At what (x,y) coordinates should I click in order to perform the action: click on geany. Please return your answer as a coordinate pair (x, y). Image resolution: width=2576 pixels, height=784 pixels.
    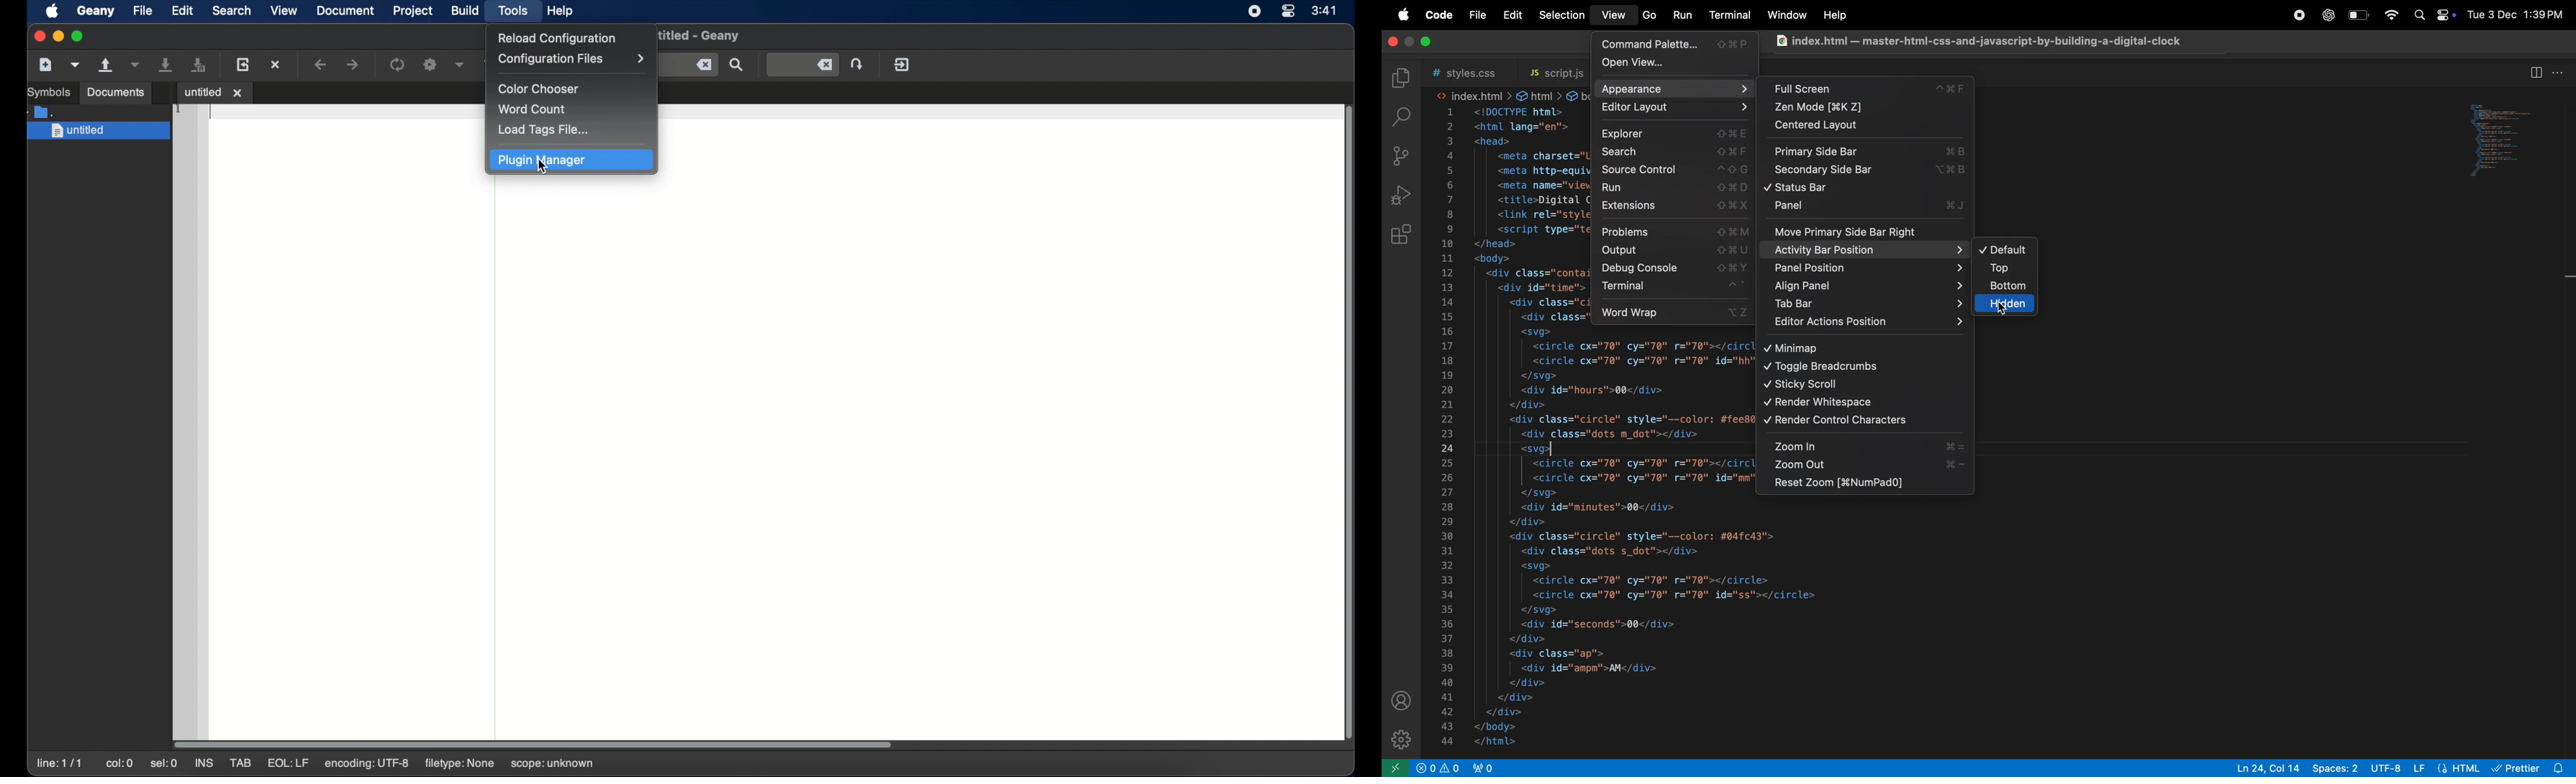
    Looking at the image, I should click on (94, 11).